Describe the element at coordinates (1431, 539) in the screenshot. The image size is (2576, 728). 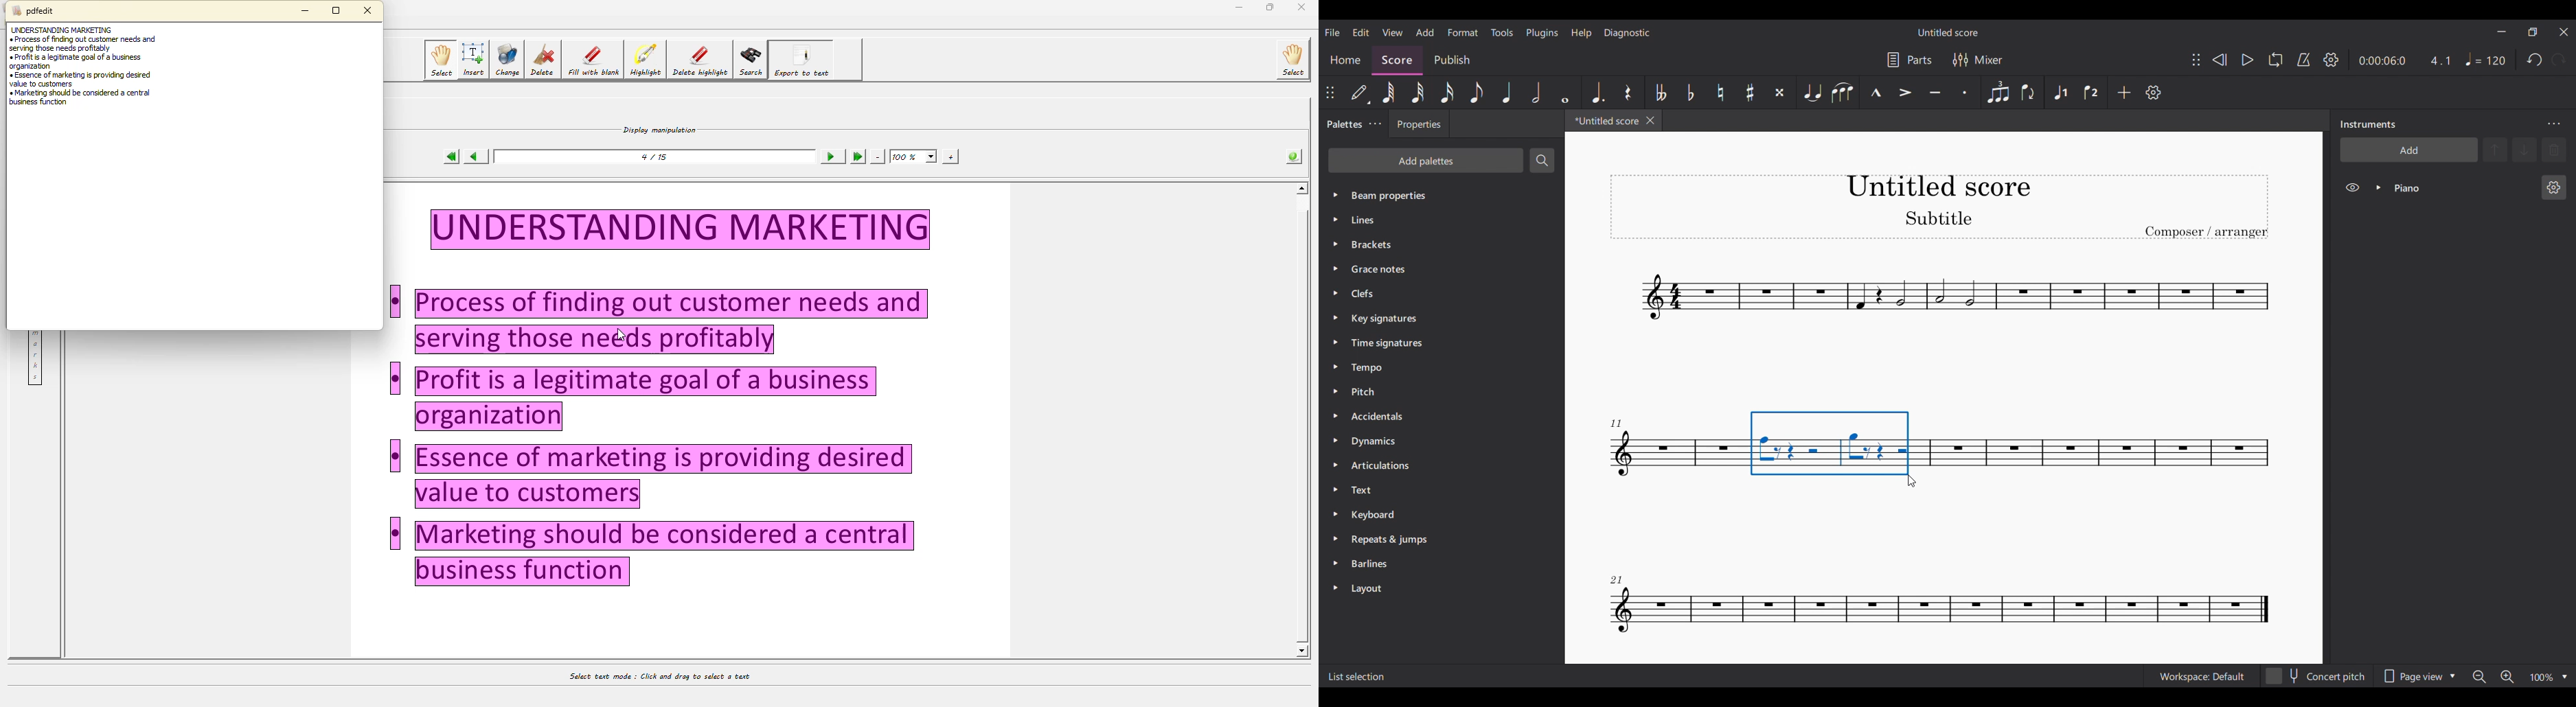
I see `Repeats & jumps` at that location.